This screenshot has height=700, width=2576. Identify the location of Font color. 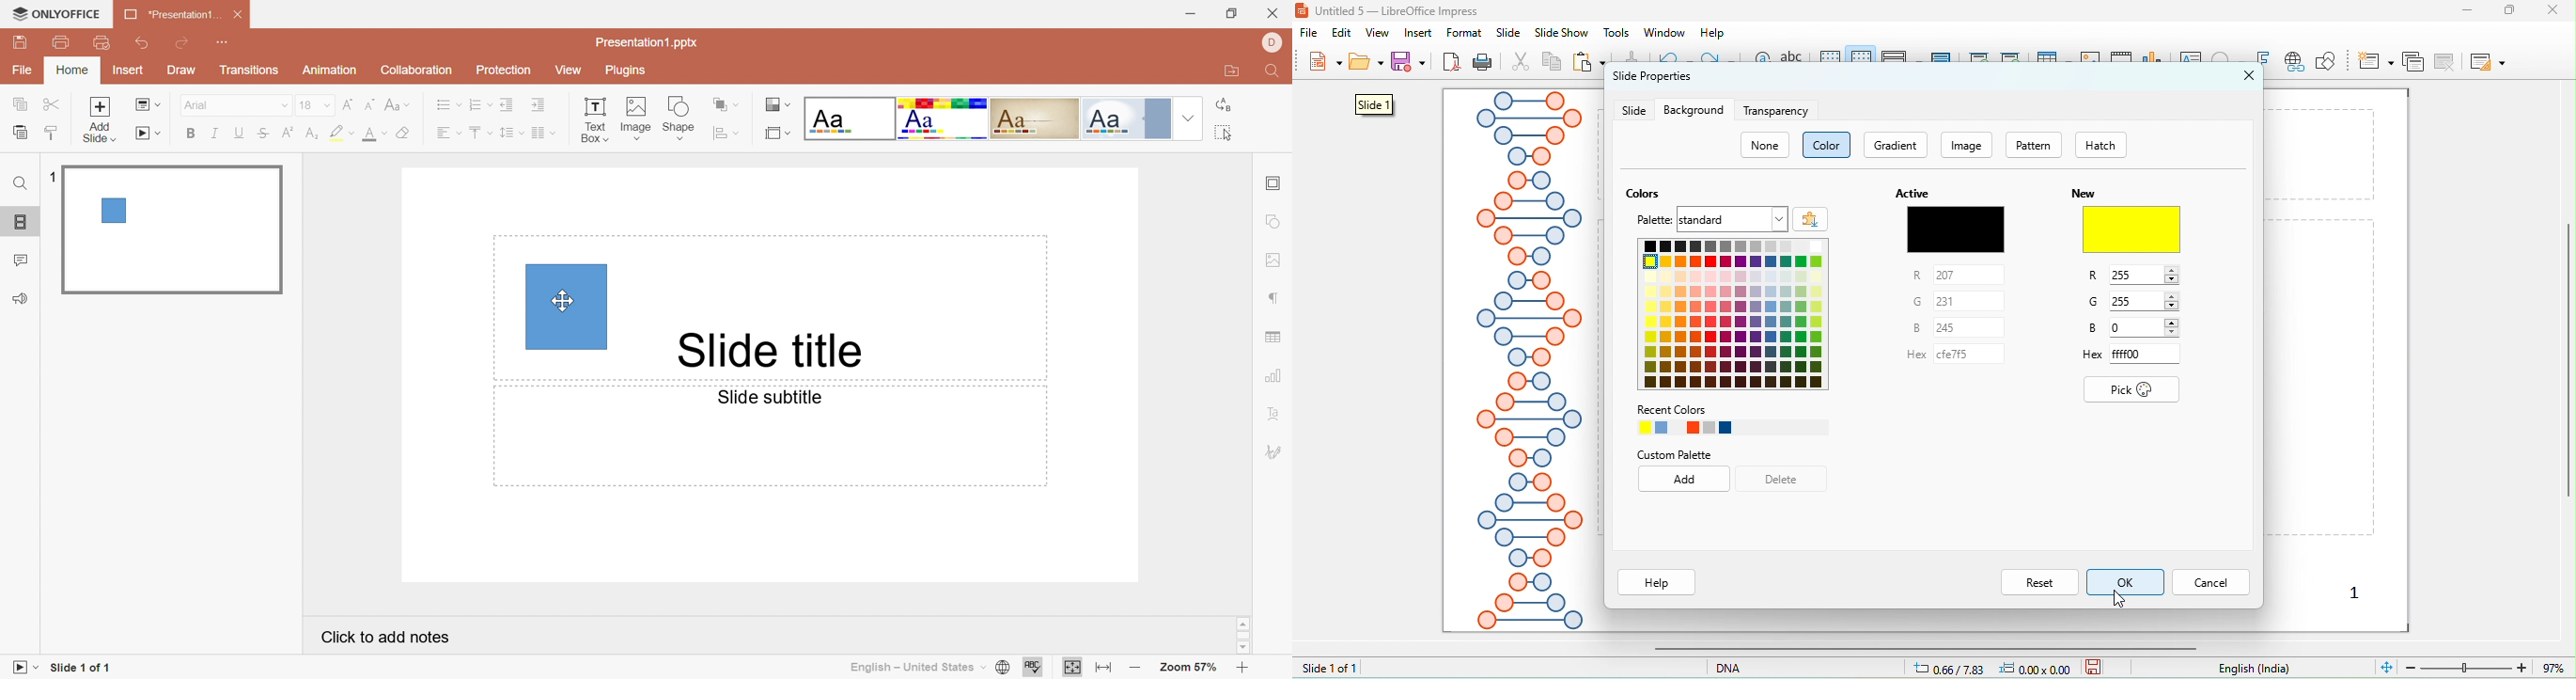
(371, 135).